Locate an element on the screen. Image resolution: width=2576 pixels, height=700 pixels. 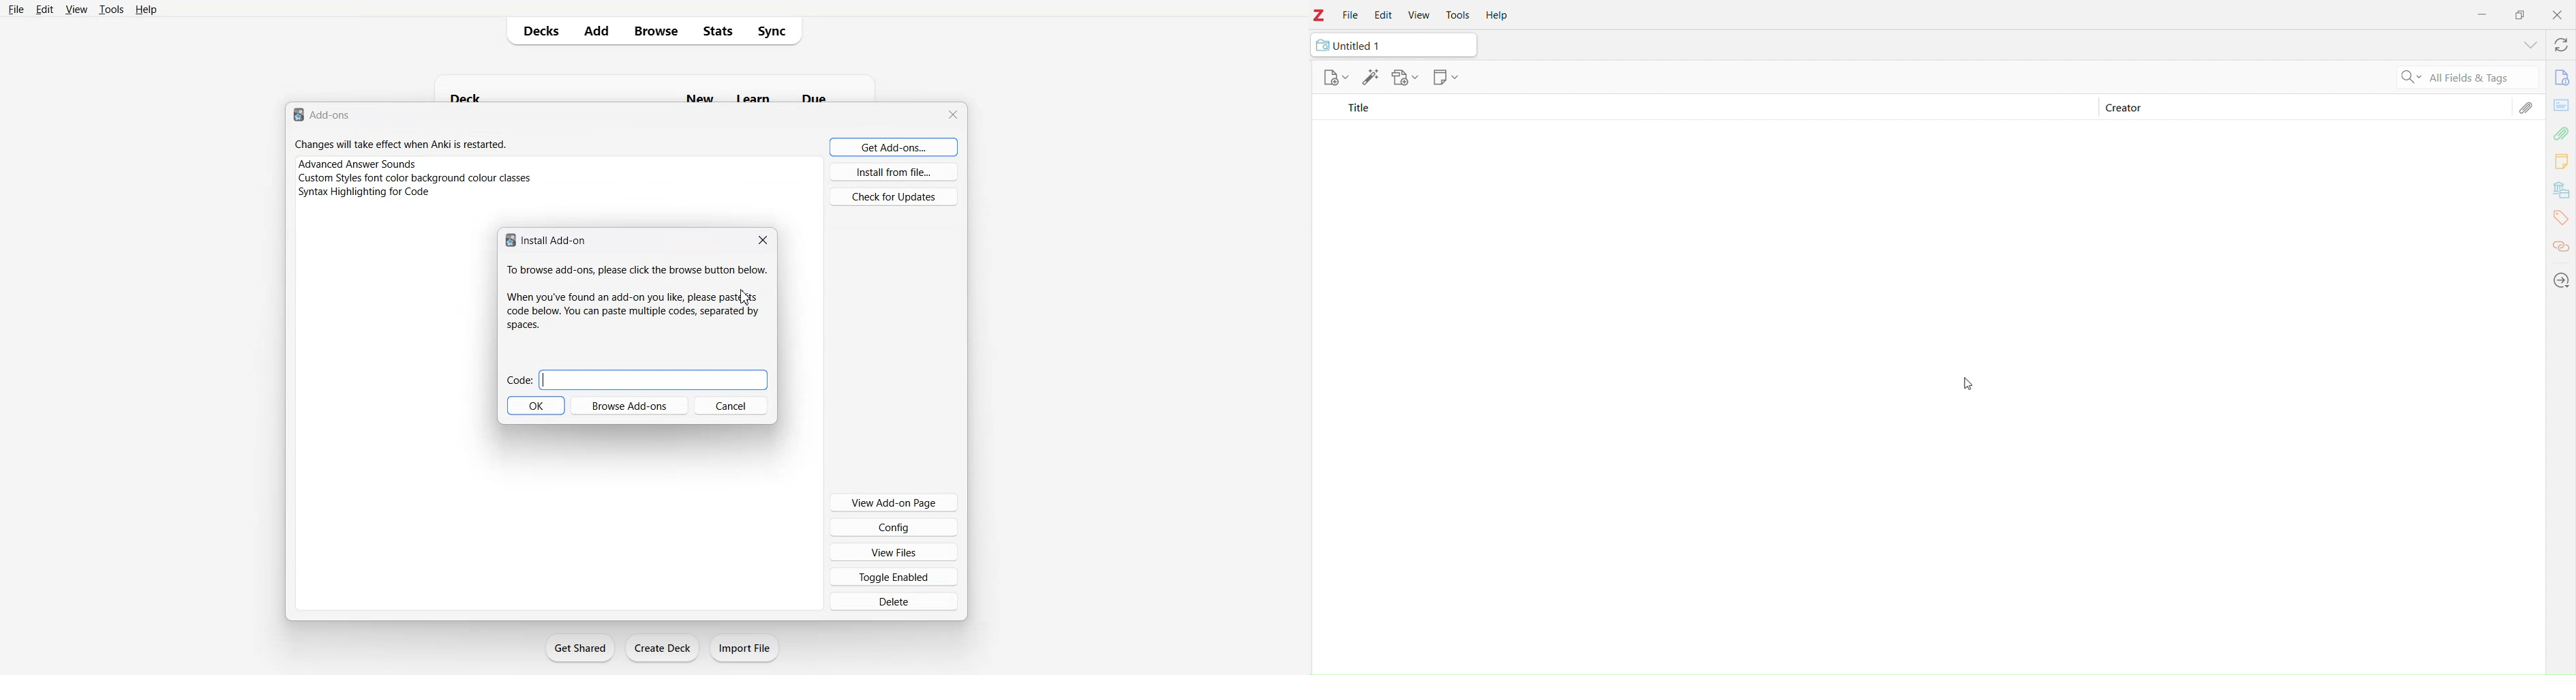
Links is located at coordinates (2562, 243).